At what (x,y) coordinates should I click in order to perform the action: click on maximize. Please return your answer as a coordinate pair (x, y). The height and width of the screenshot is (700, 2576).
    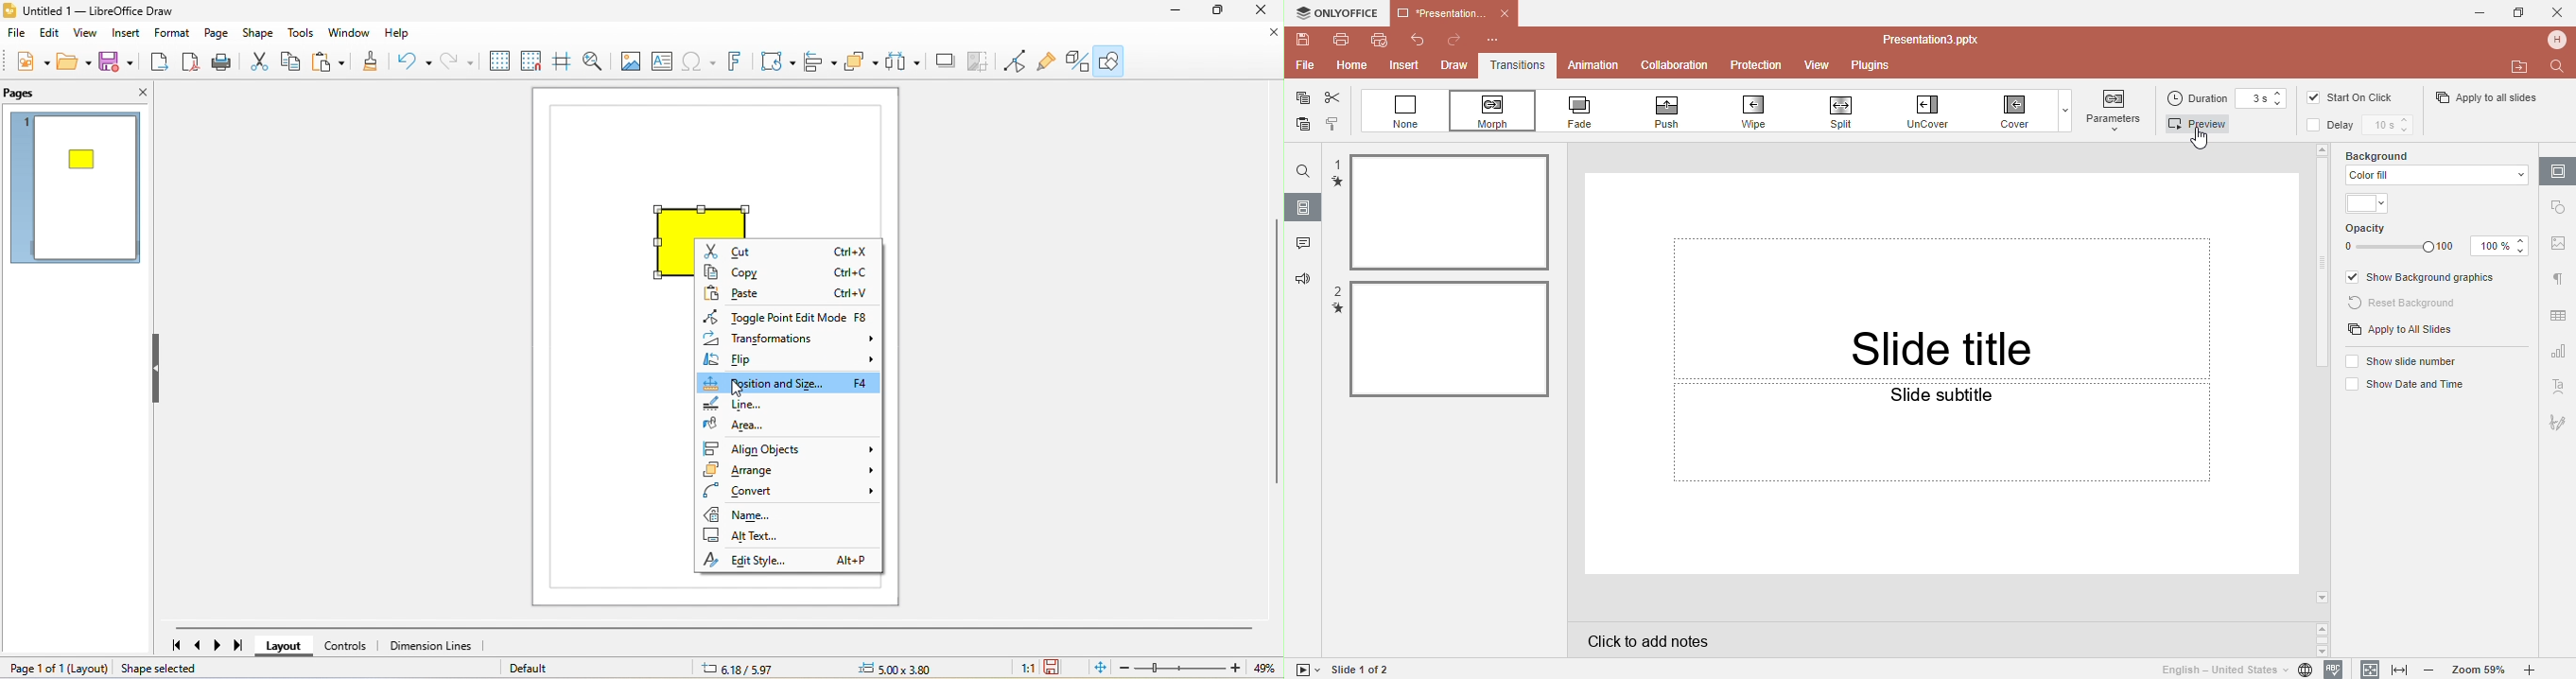
    Looking at the image, I should click on (1216, 12).